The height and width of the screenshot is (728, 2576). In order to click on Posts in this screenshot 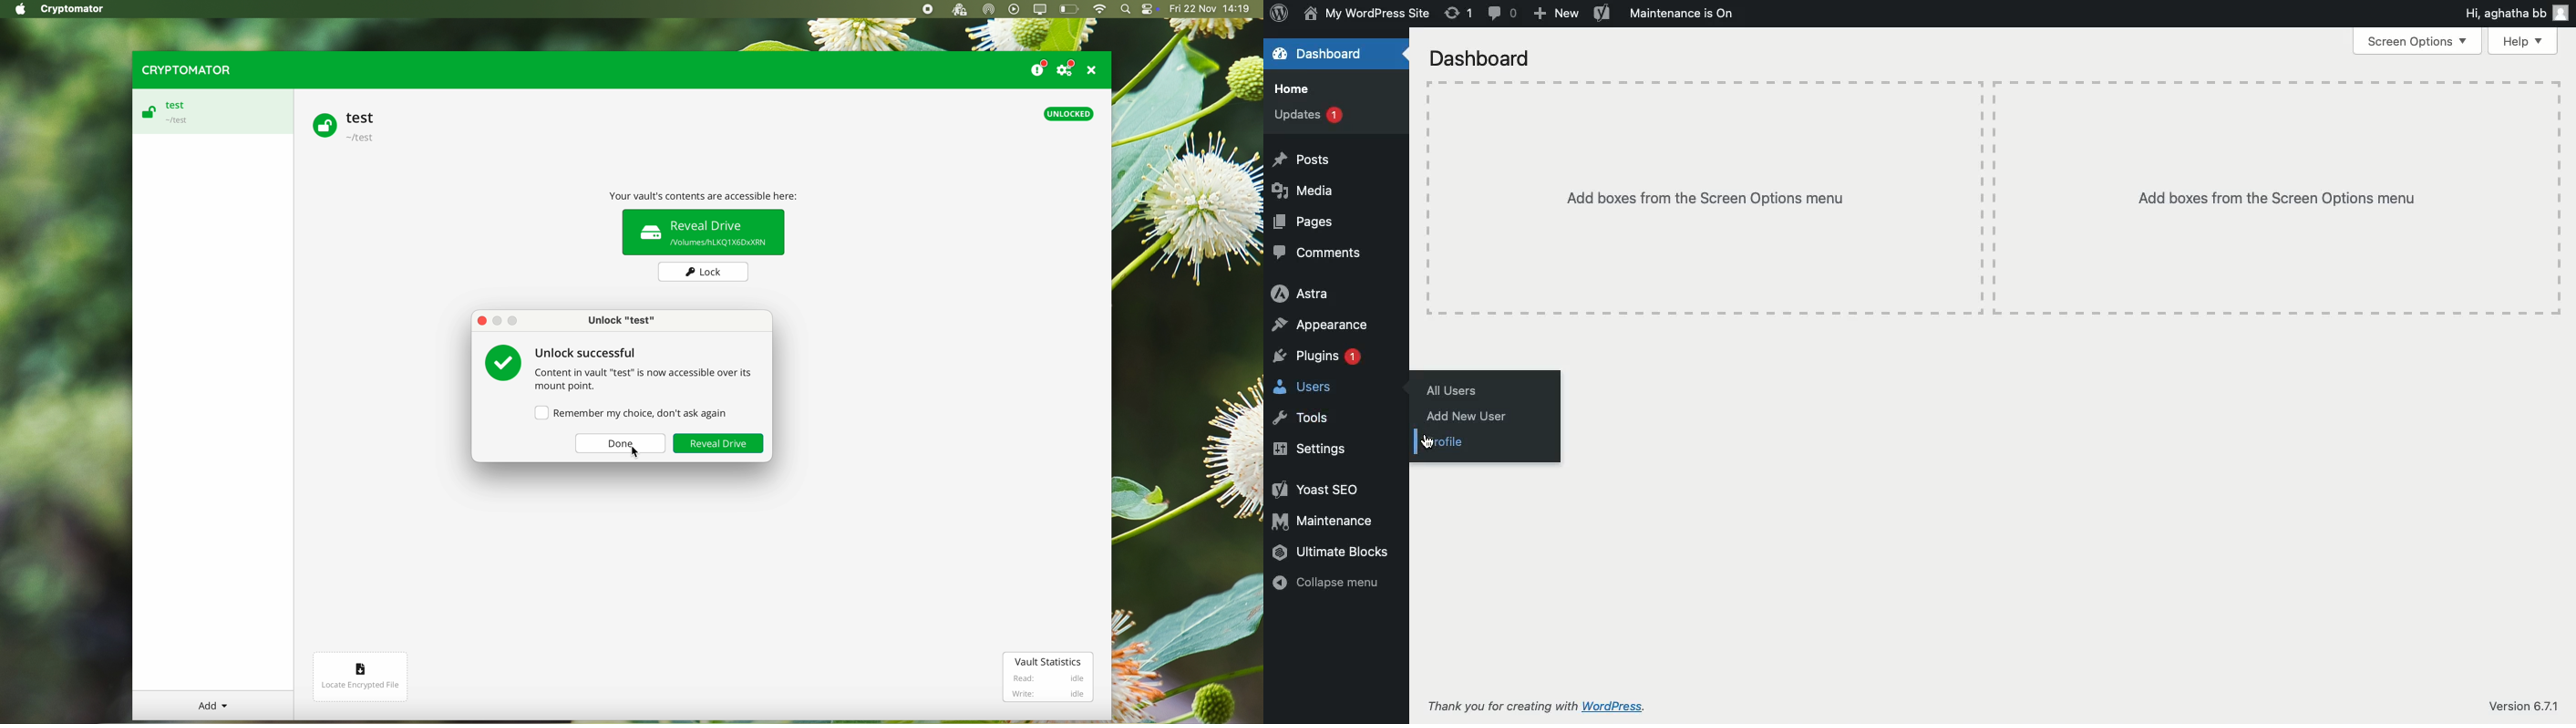, I will do `click(1303, 161)`.